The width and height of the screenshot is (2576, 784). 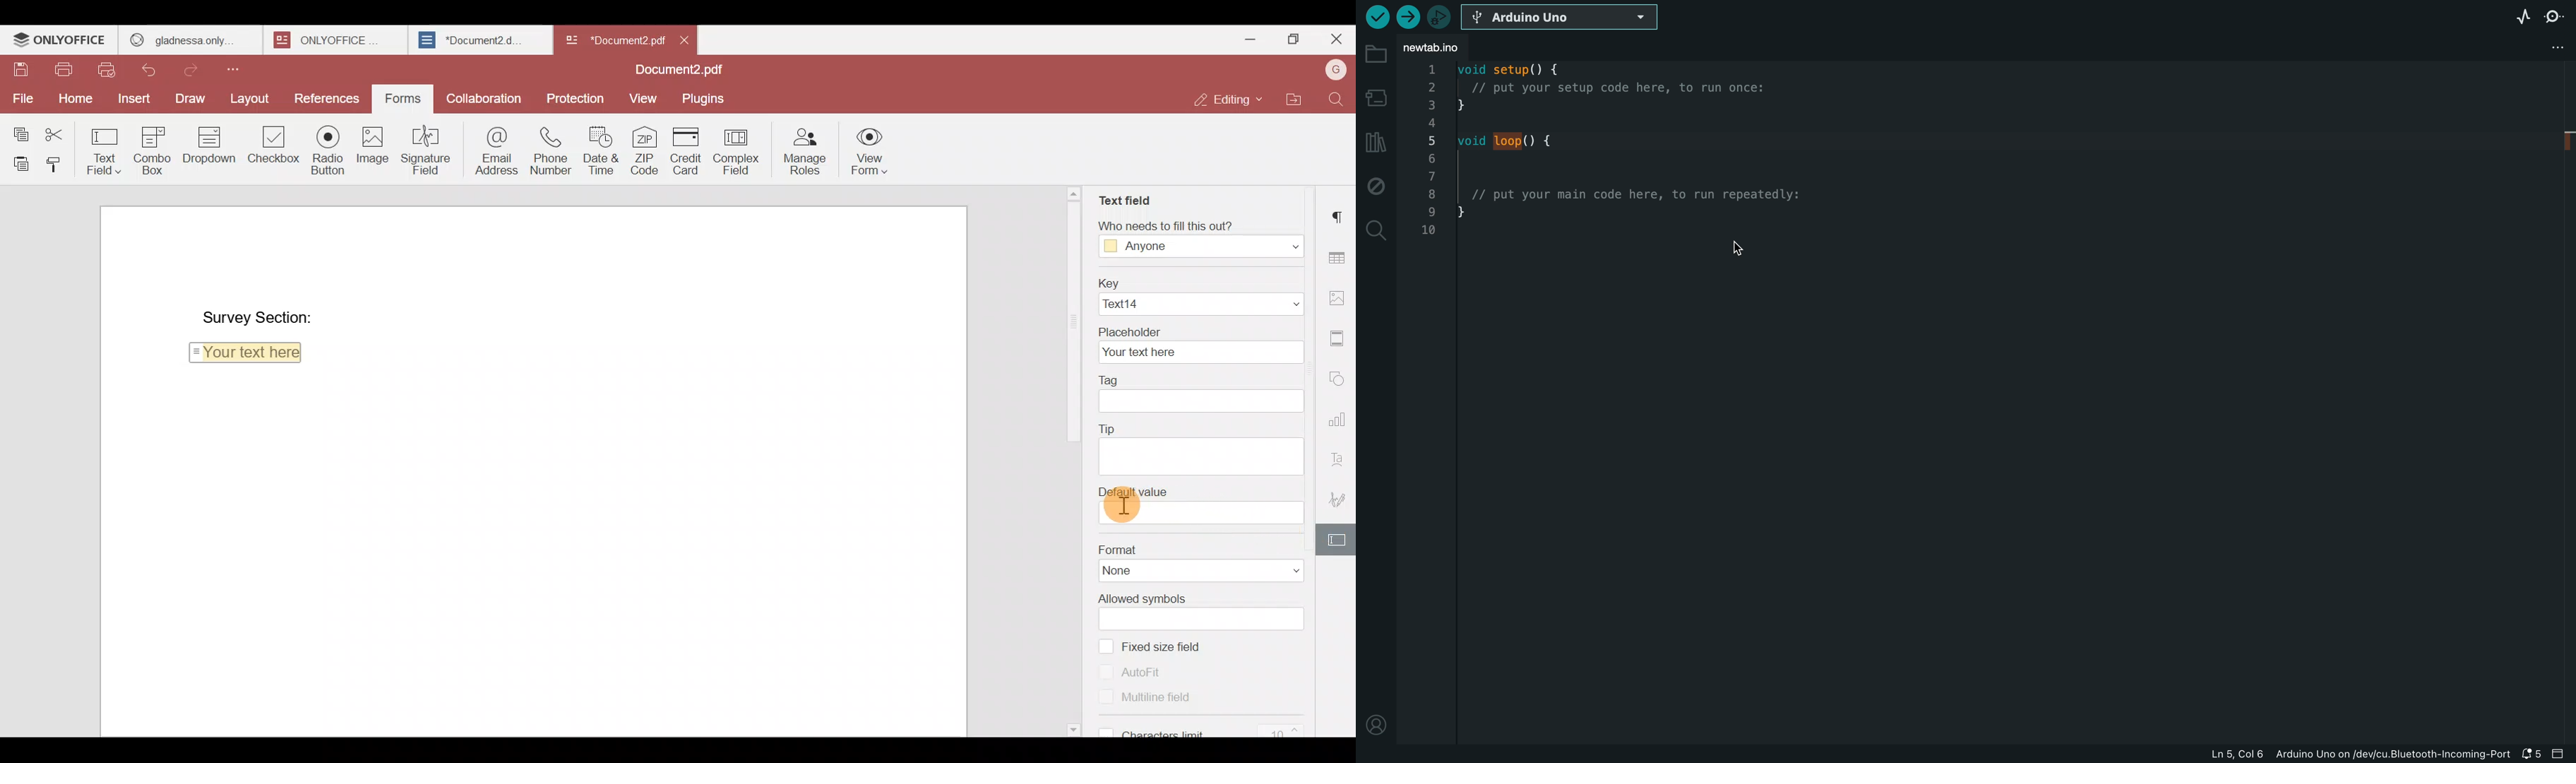 I want to click on Paste, so click(x=17, y=161).